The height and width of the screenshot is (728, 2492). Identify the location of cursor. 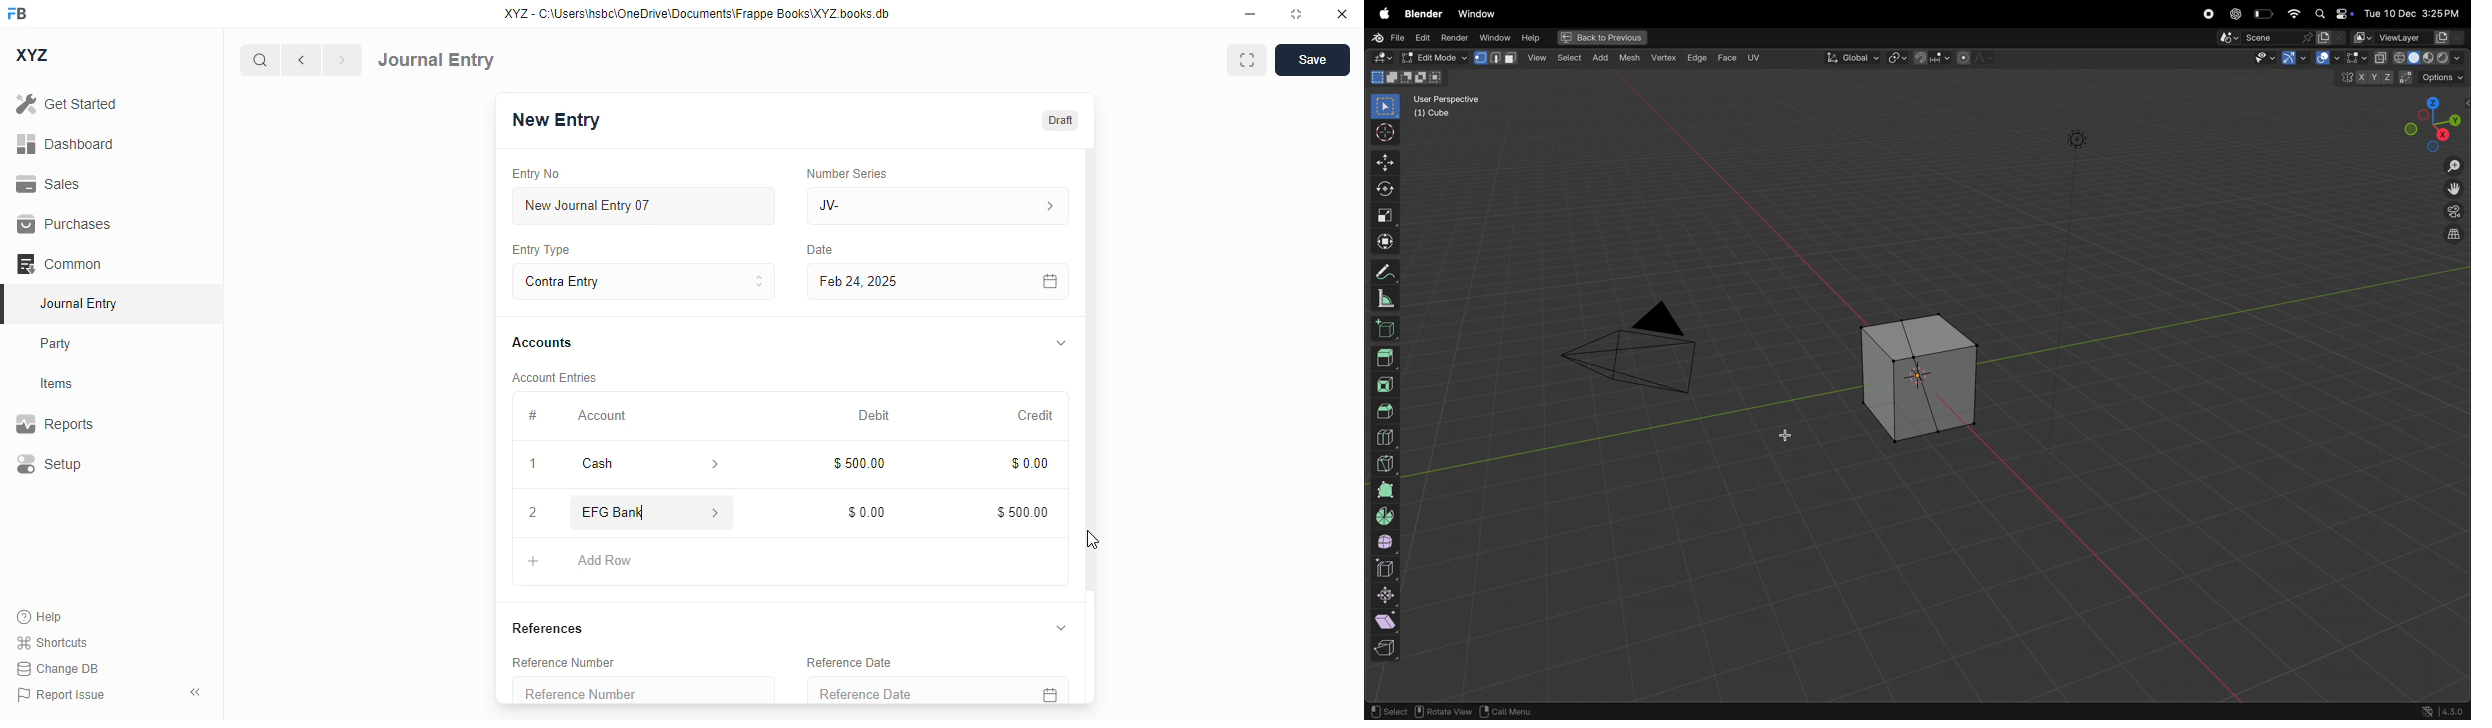
(1092, 540).